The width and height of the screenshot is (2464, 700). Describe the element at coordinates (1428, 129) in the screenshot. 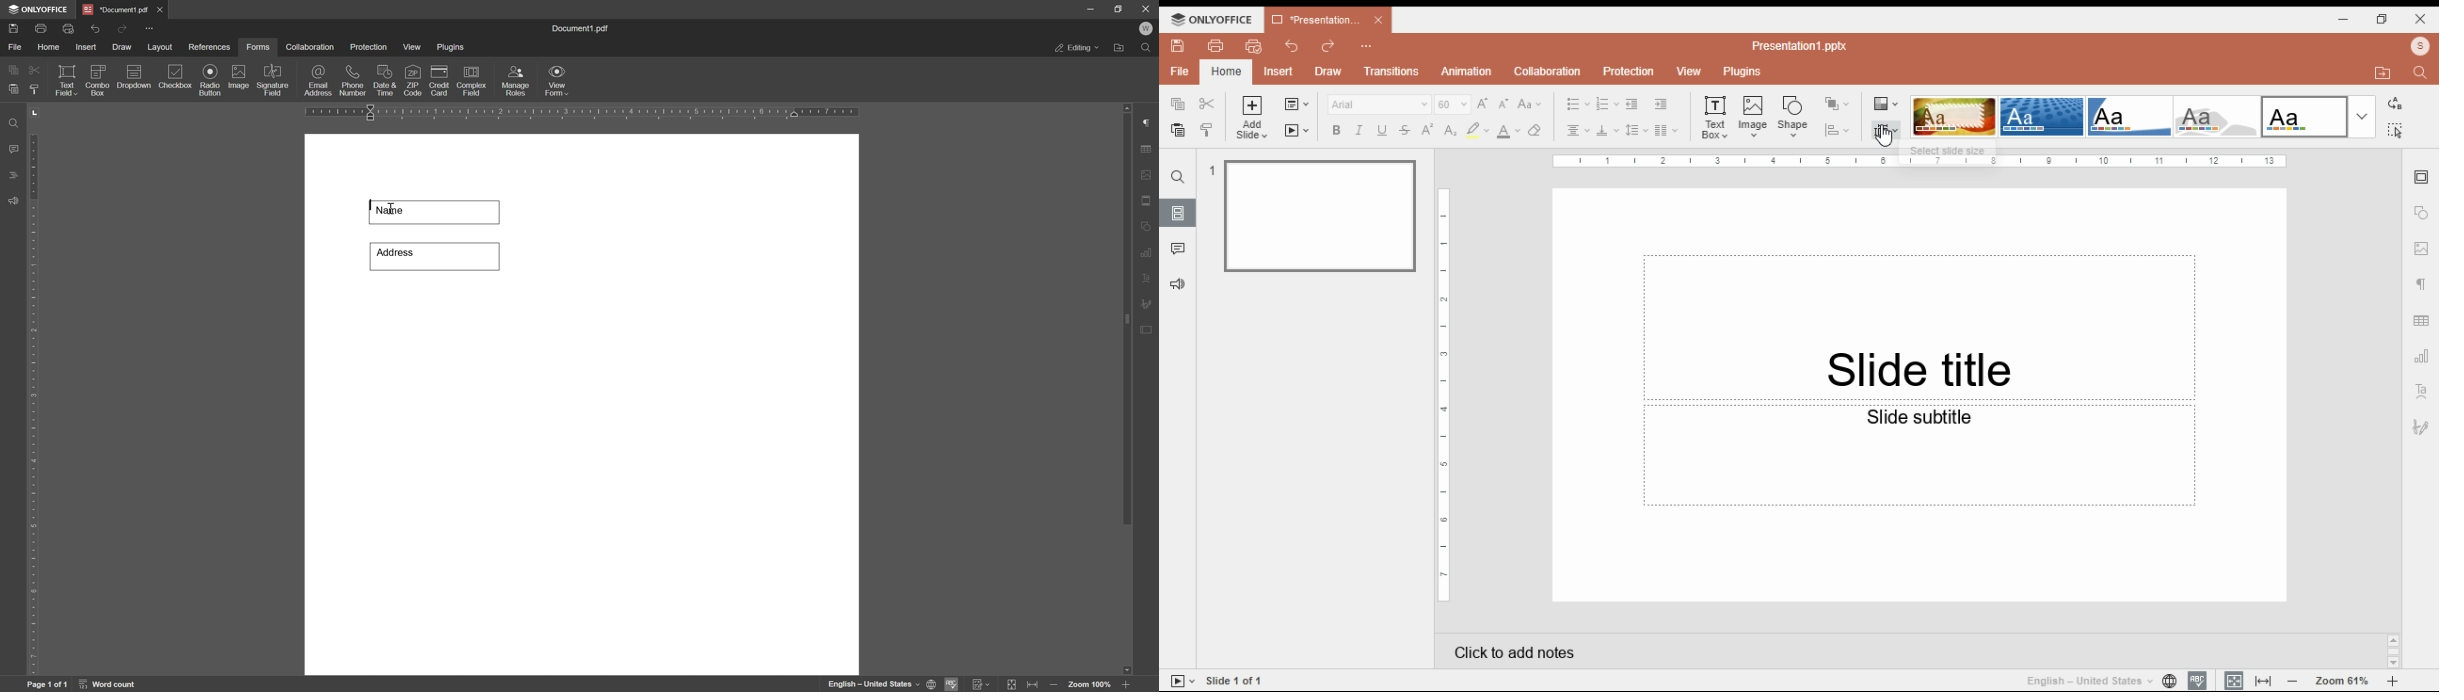

I see `superscript` at that location.